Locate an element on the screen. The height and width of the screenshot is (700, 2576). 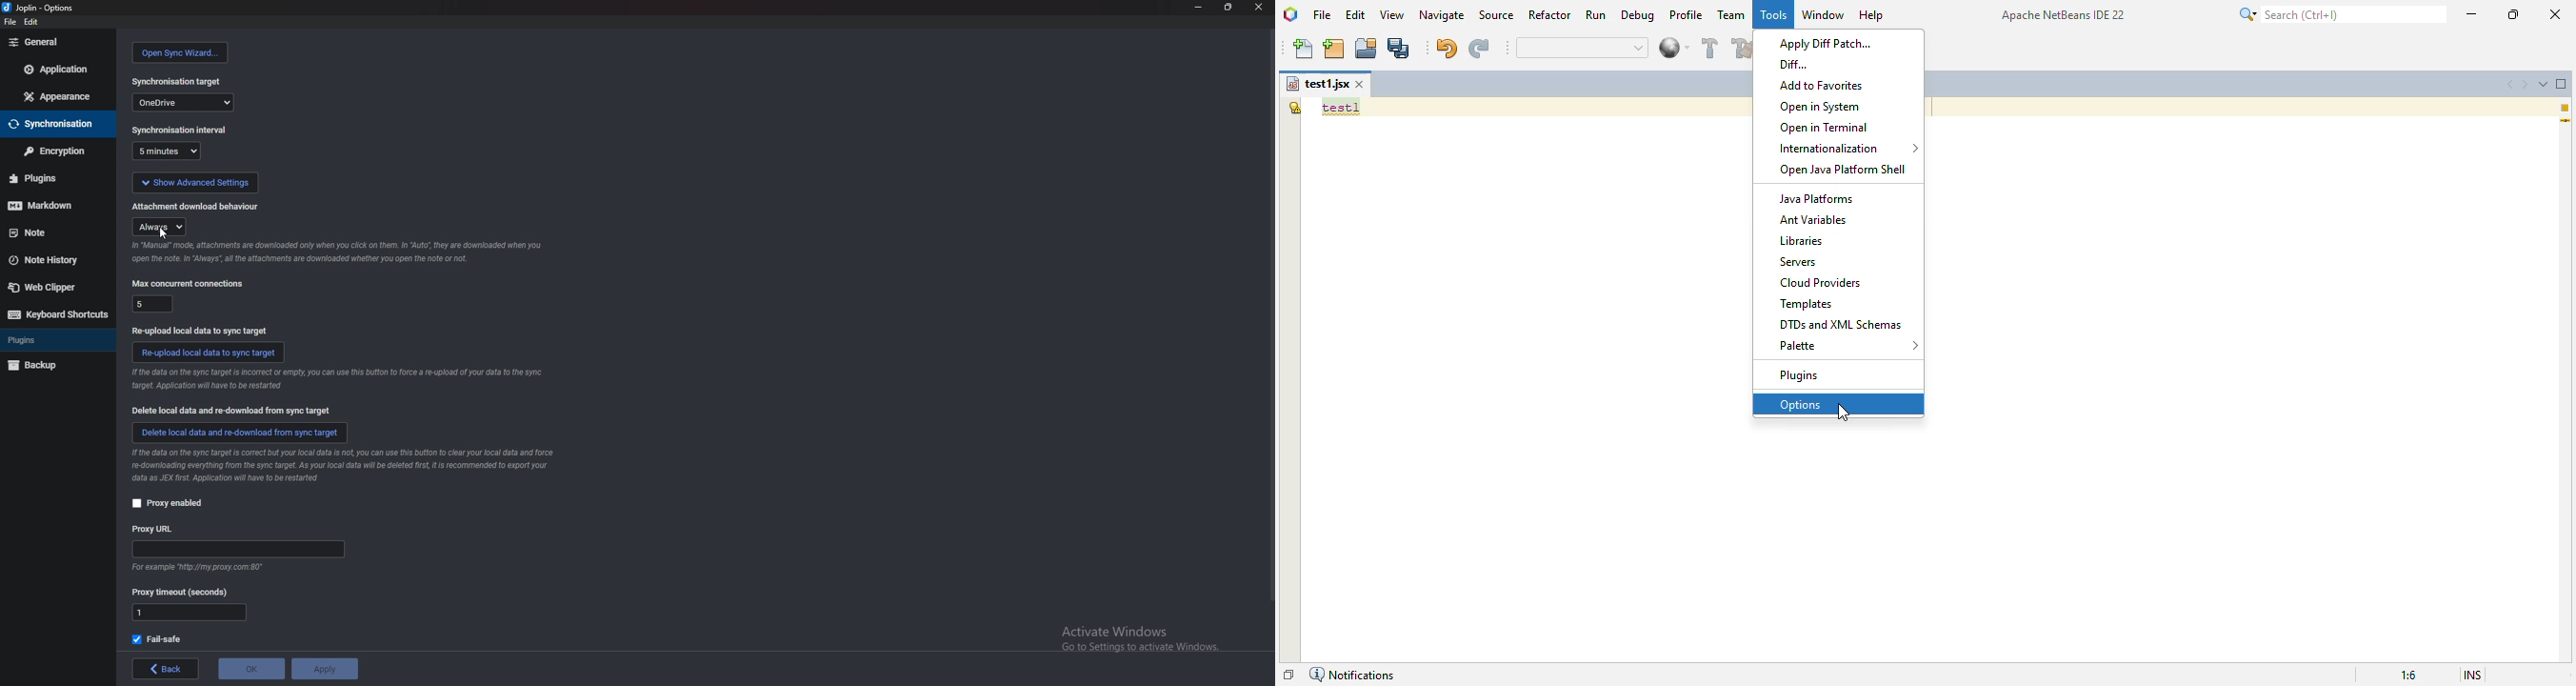
proxy enabled is located at coordinates (173, 503).